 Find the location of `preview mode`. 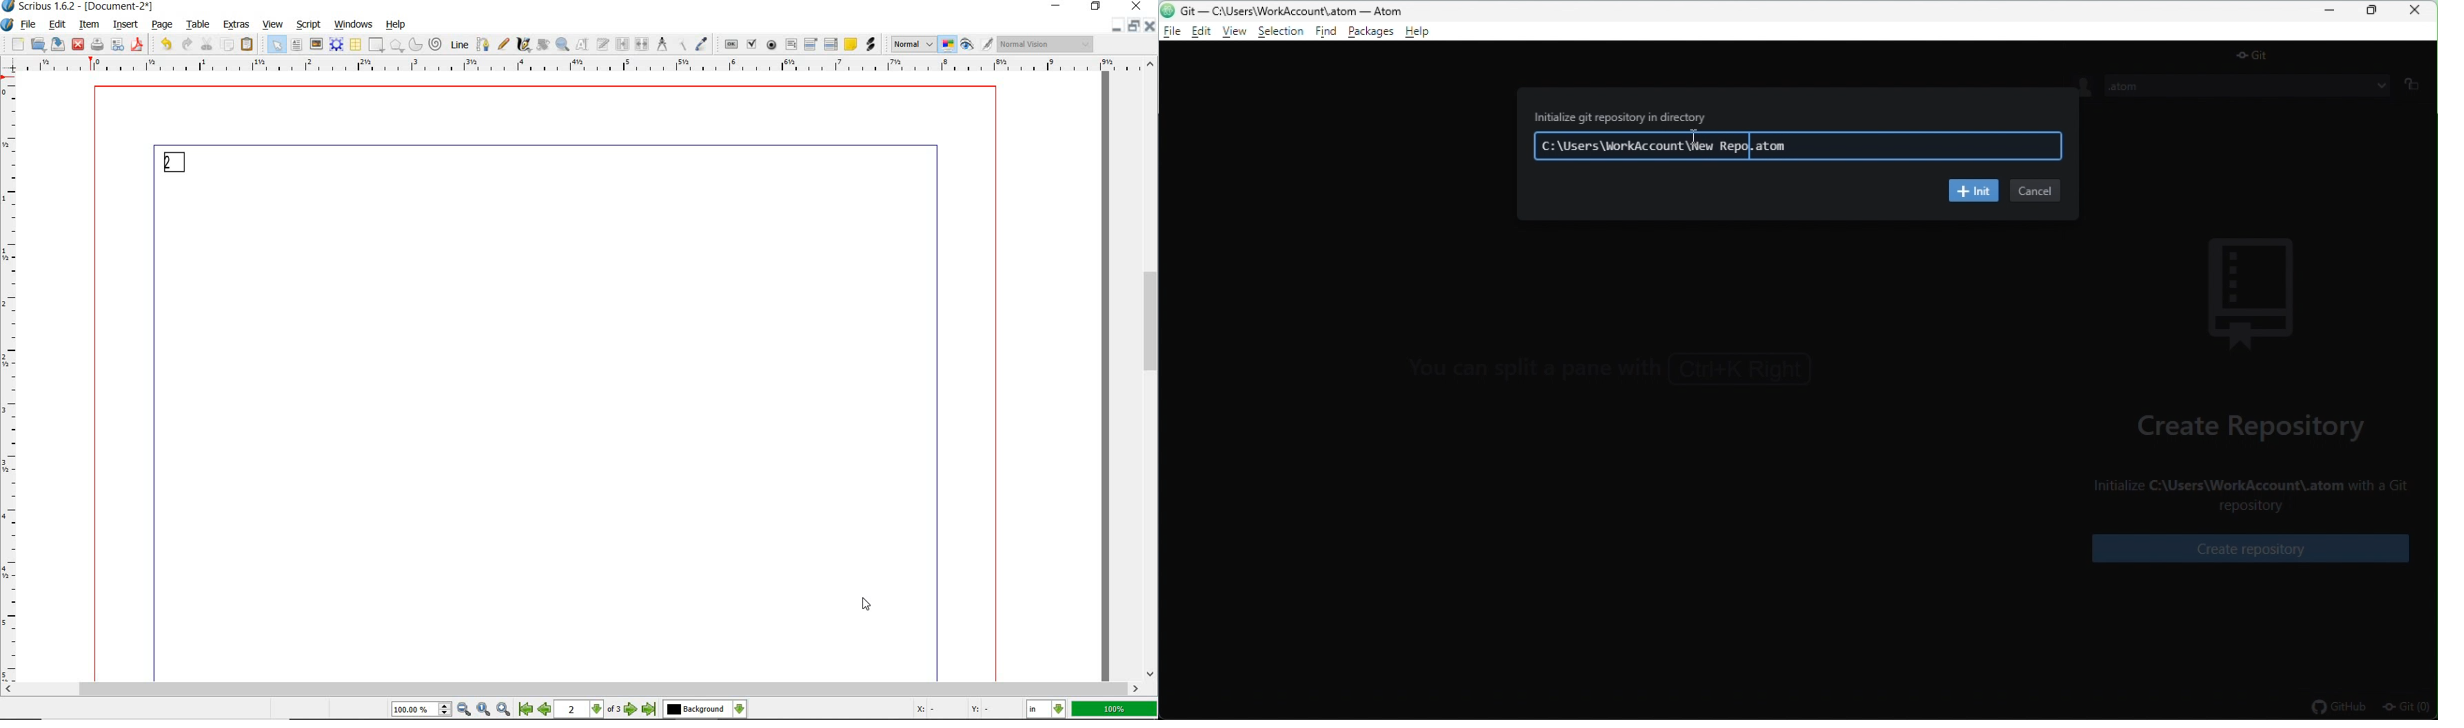

preview mode is located at coordinates (968, 46).